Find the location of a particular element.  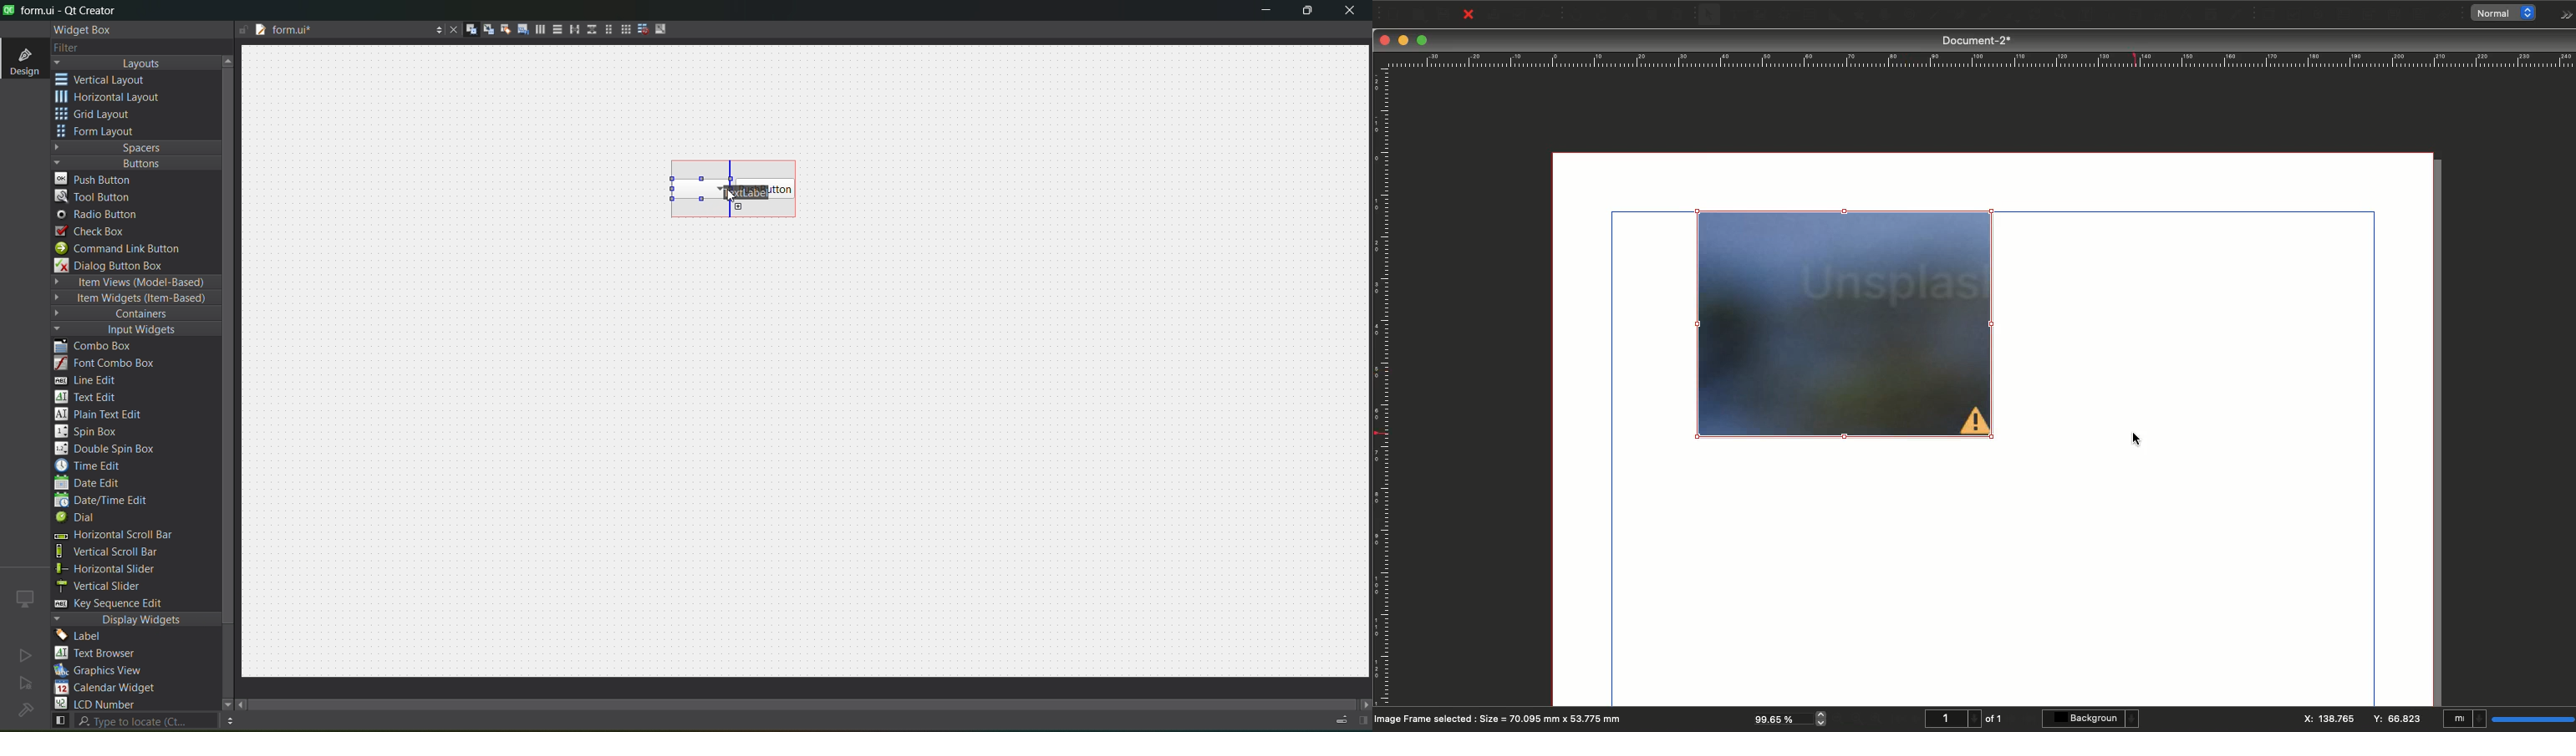

image Frame selected : Size = 70.095 mm x 53.776 mm is located at coordinates (1507, 749).